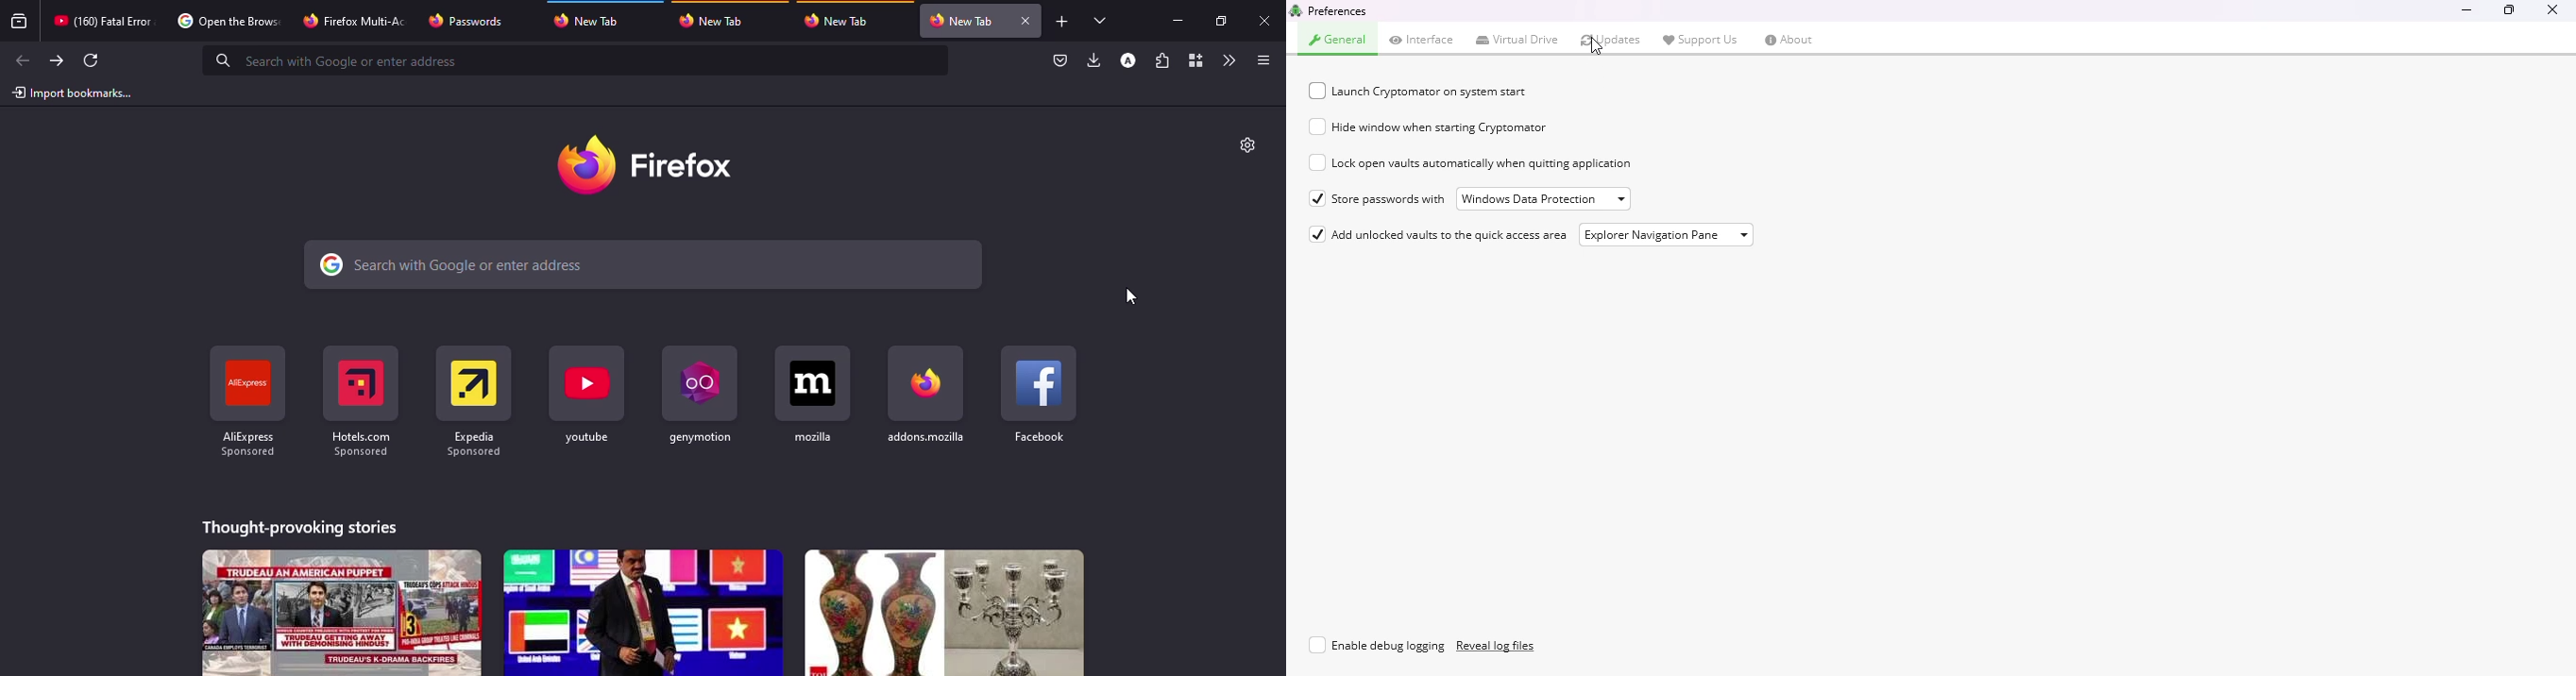  Describe the element at coordinates (839, 20) in the screenshot. I see `tab` at that location.